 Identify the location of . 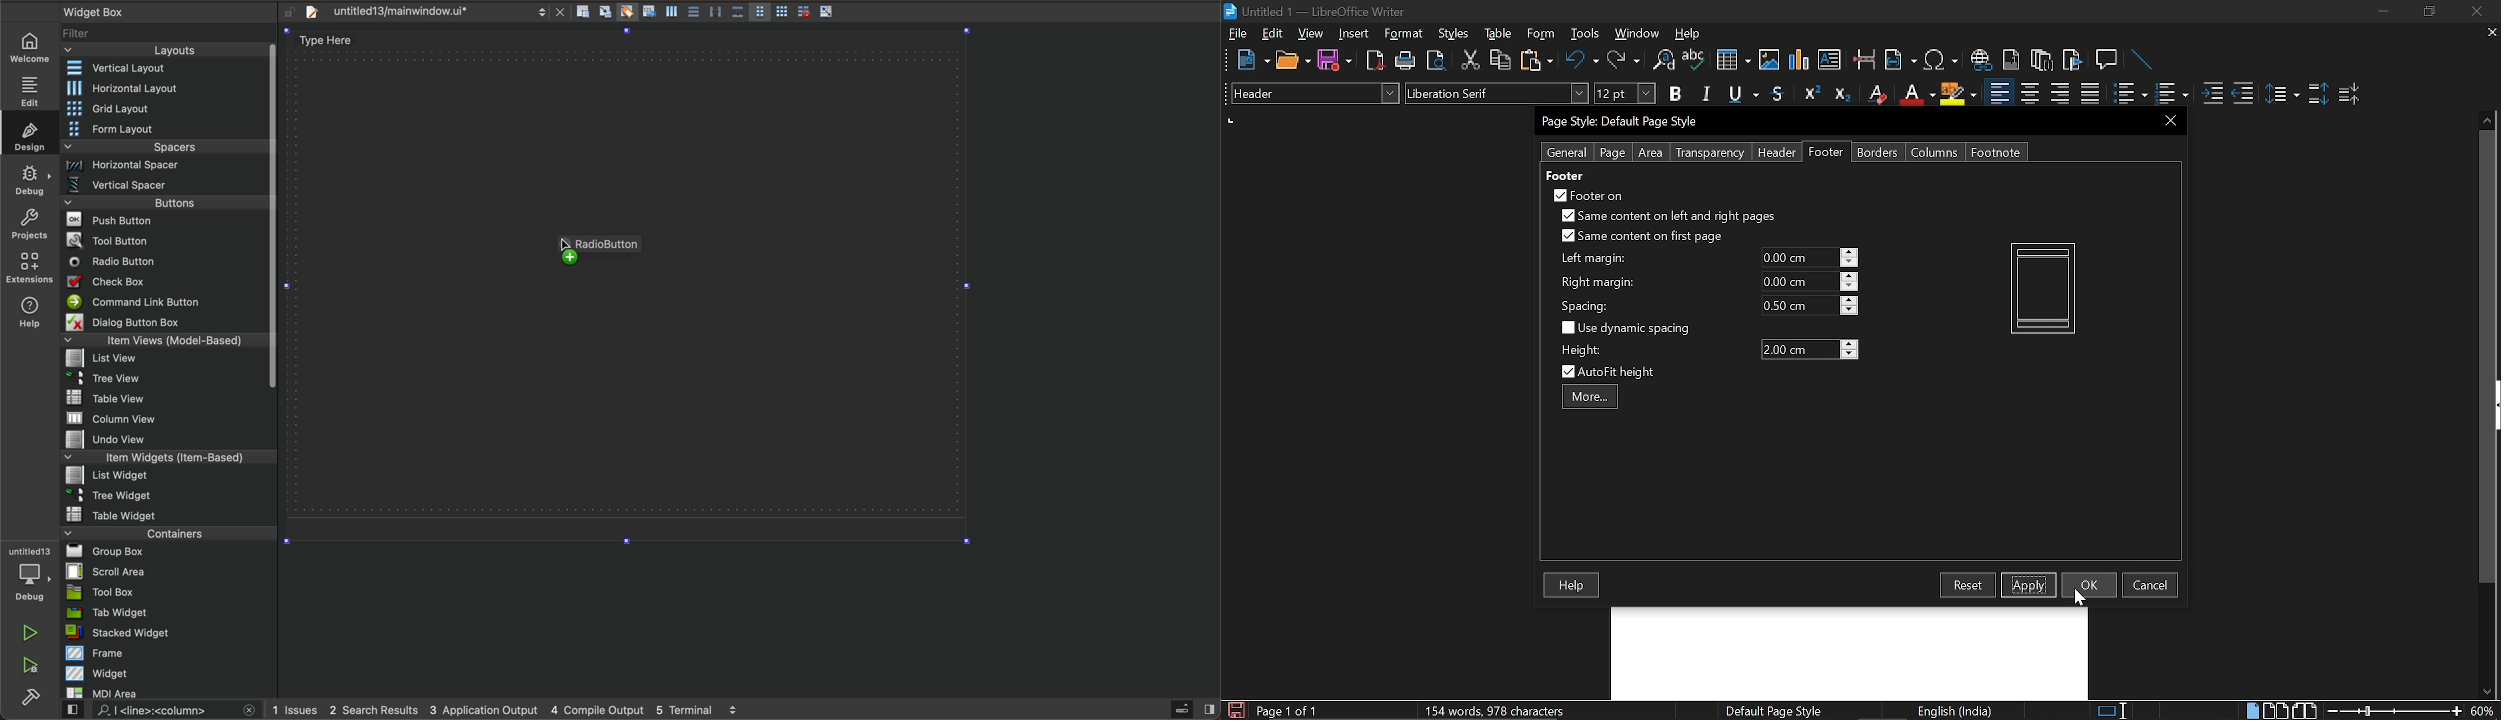
(167, 109).